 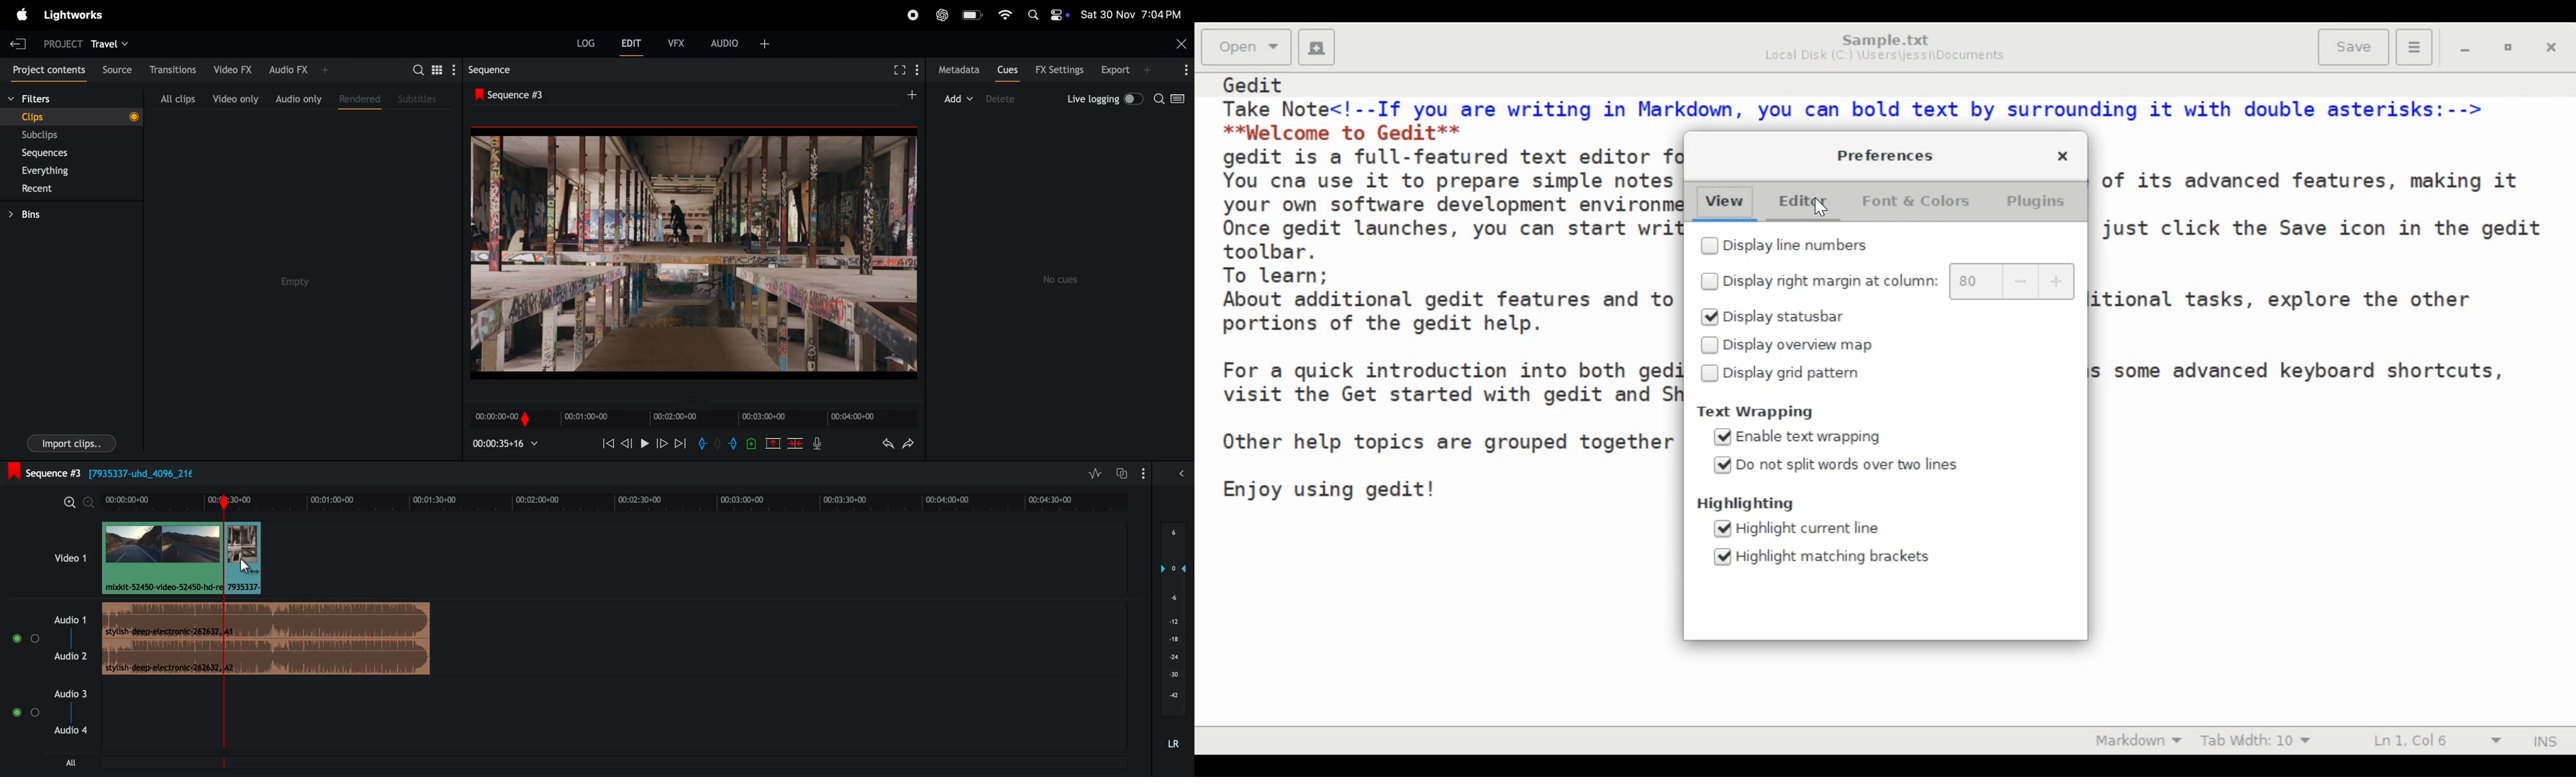 What do you see at coordinates (1147, 473) in the screenshot?
I see `options` at bounding box center [1147, 473].